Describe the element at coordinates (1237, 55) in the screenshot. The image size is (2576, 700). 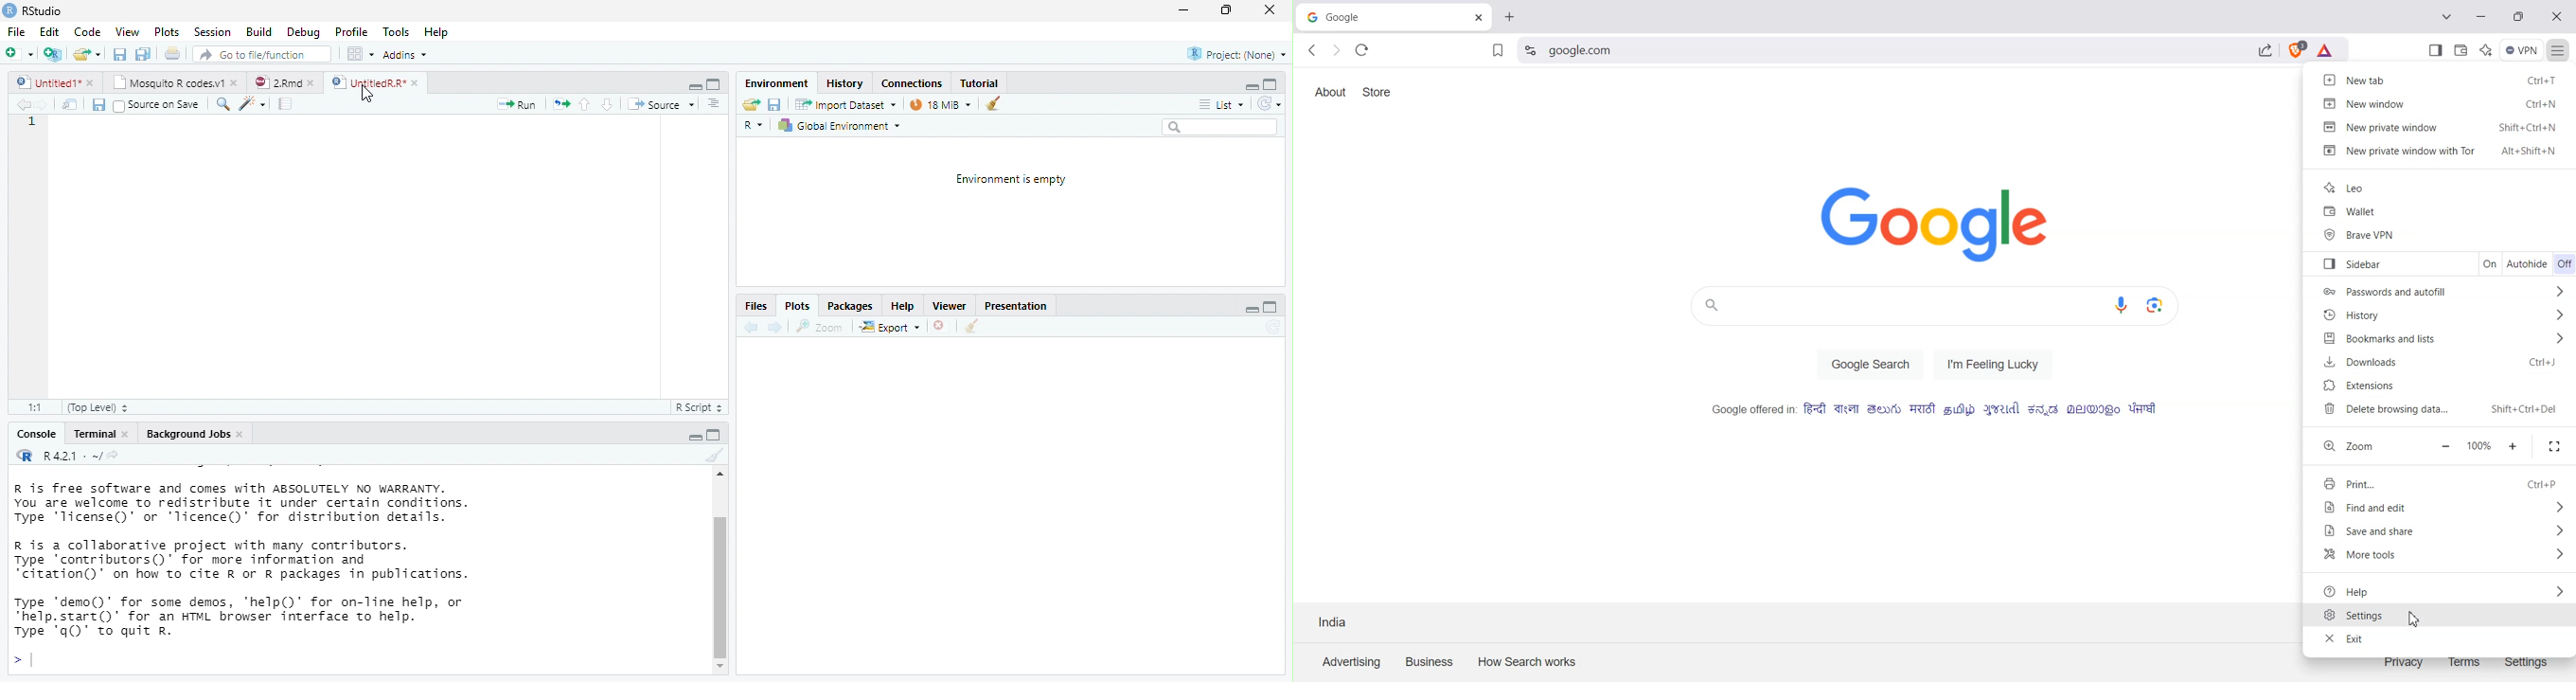
I see `Project: (None)` at that location.